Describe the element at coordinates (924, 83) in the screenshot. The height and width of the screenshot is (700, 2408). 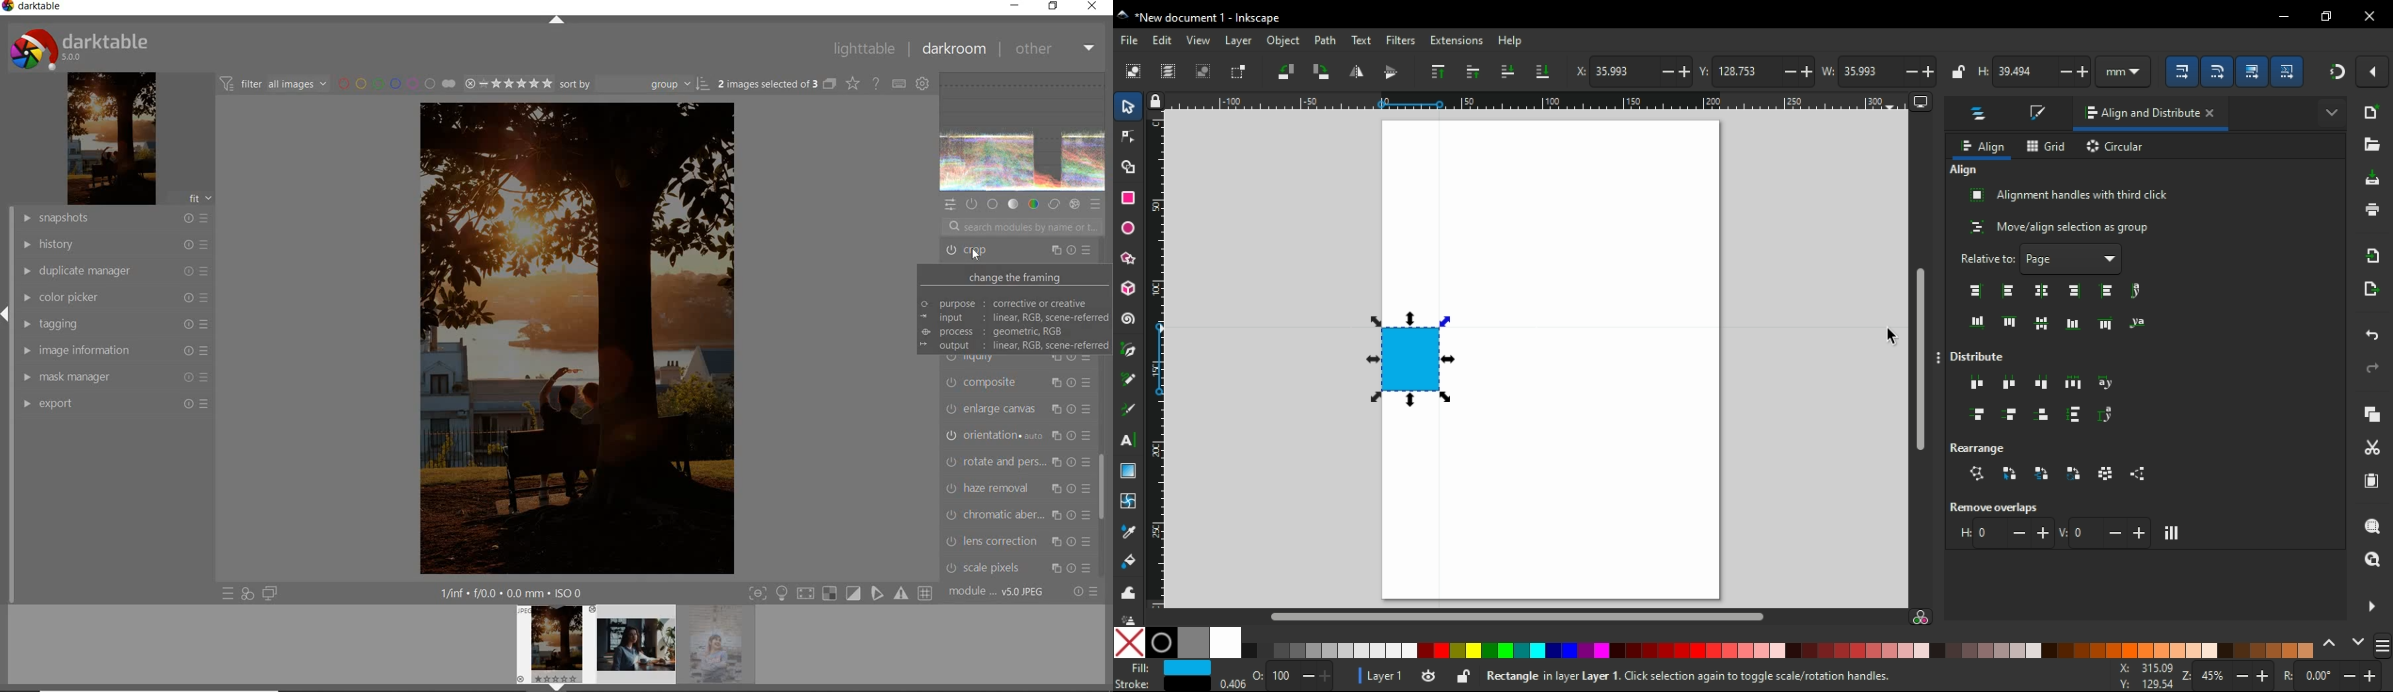
I see `show global preference` at that location.